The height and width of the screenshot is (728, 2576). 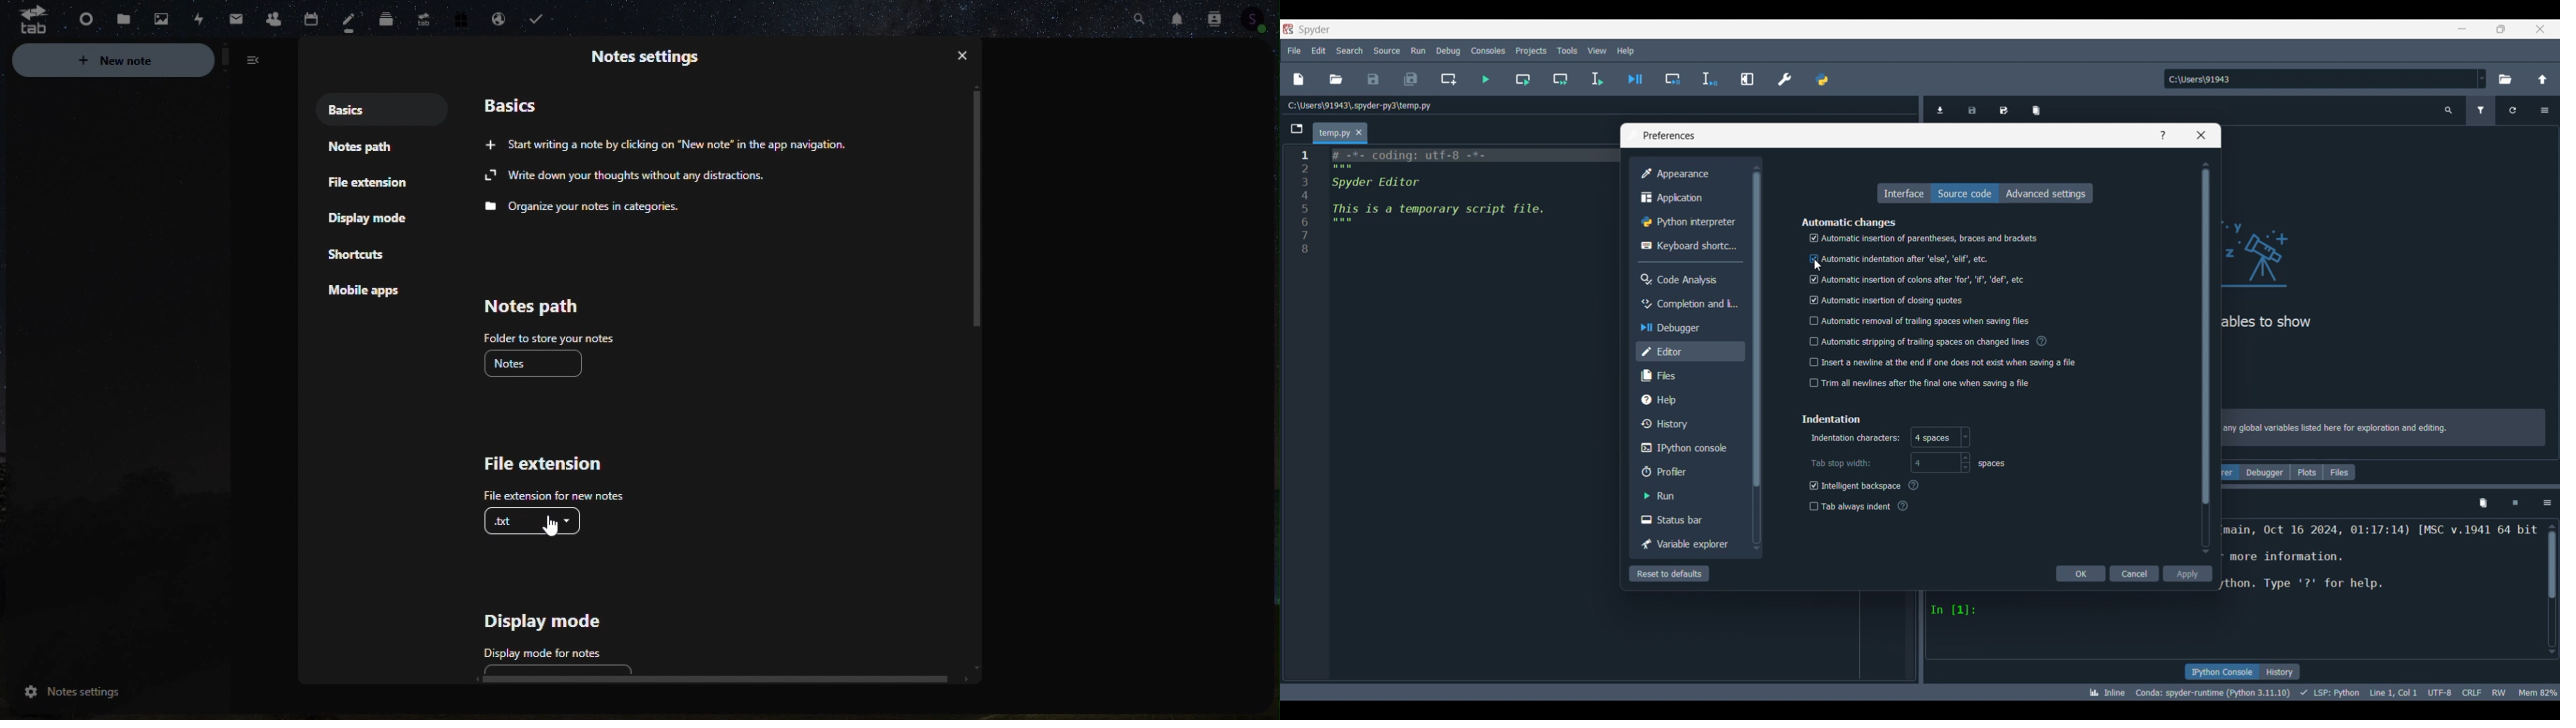 I want to click on Run file, so click(x=1486, y=79).